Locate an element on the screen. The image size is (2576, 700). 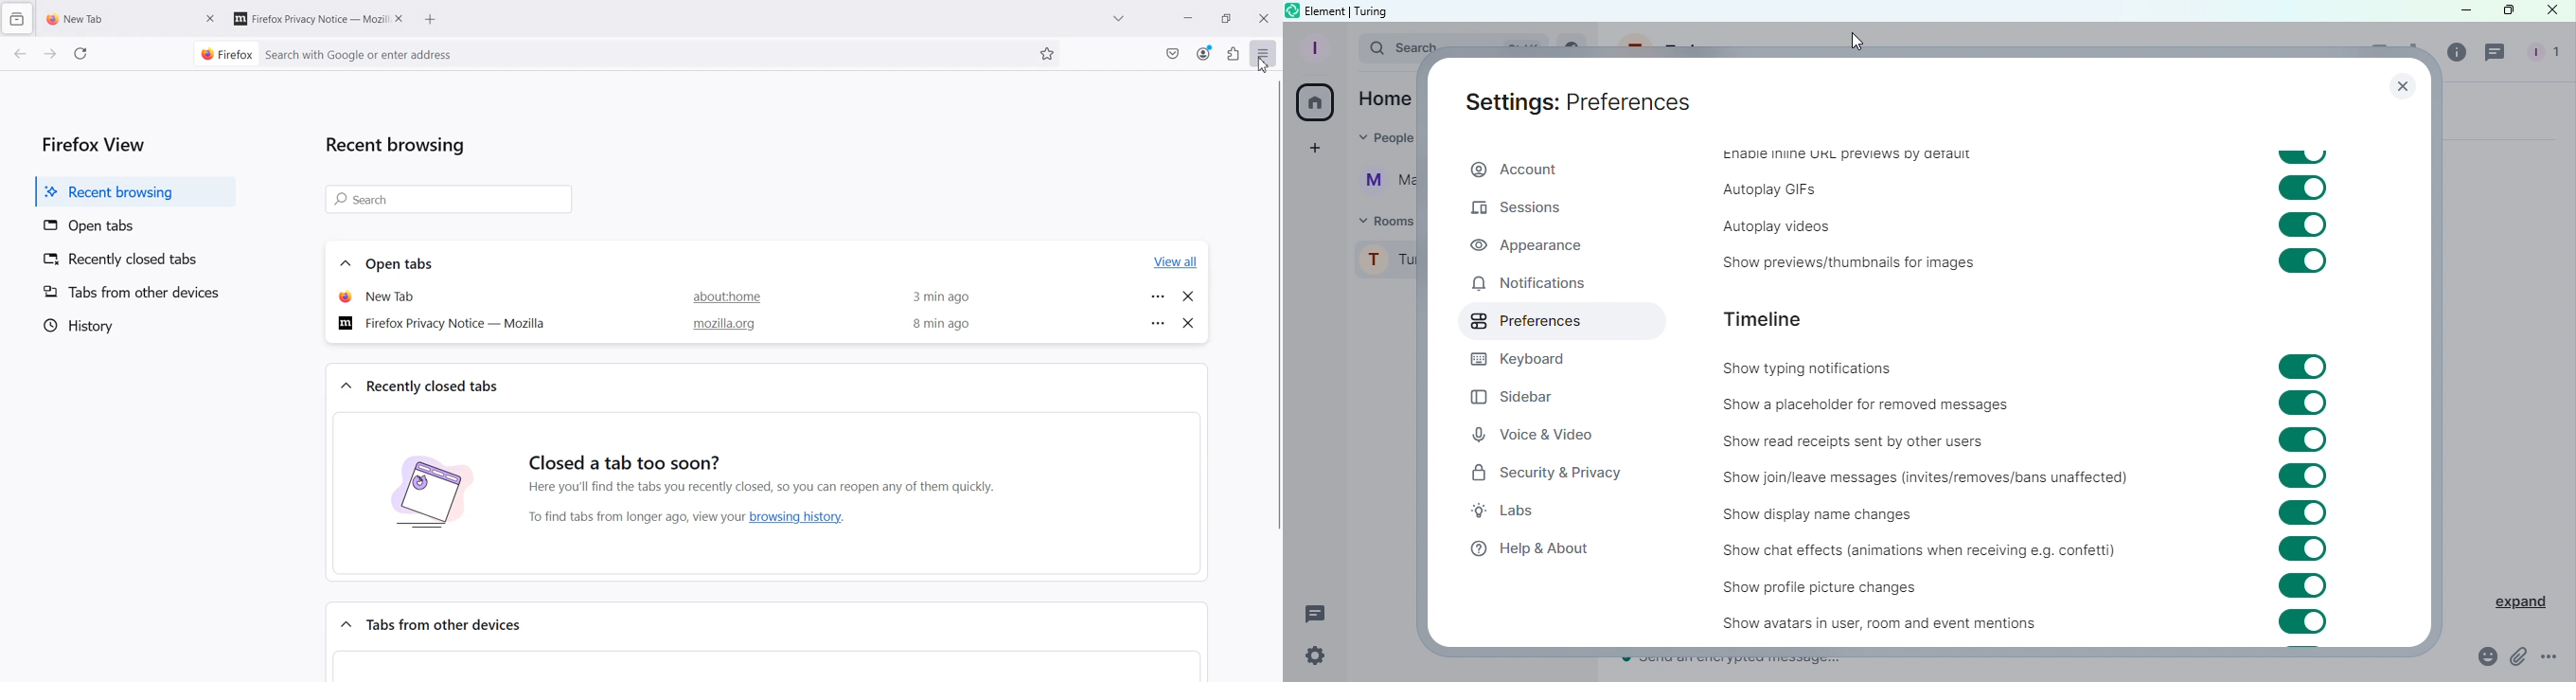
Menu is located at coordinates (1264, 53).